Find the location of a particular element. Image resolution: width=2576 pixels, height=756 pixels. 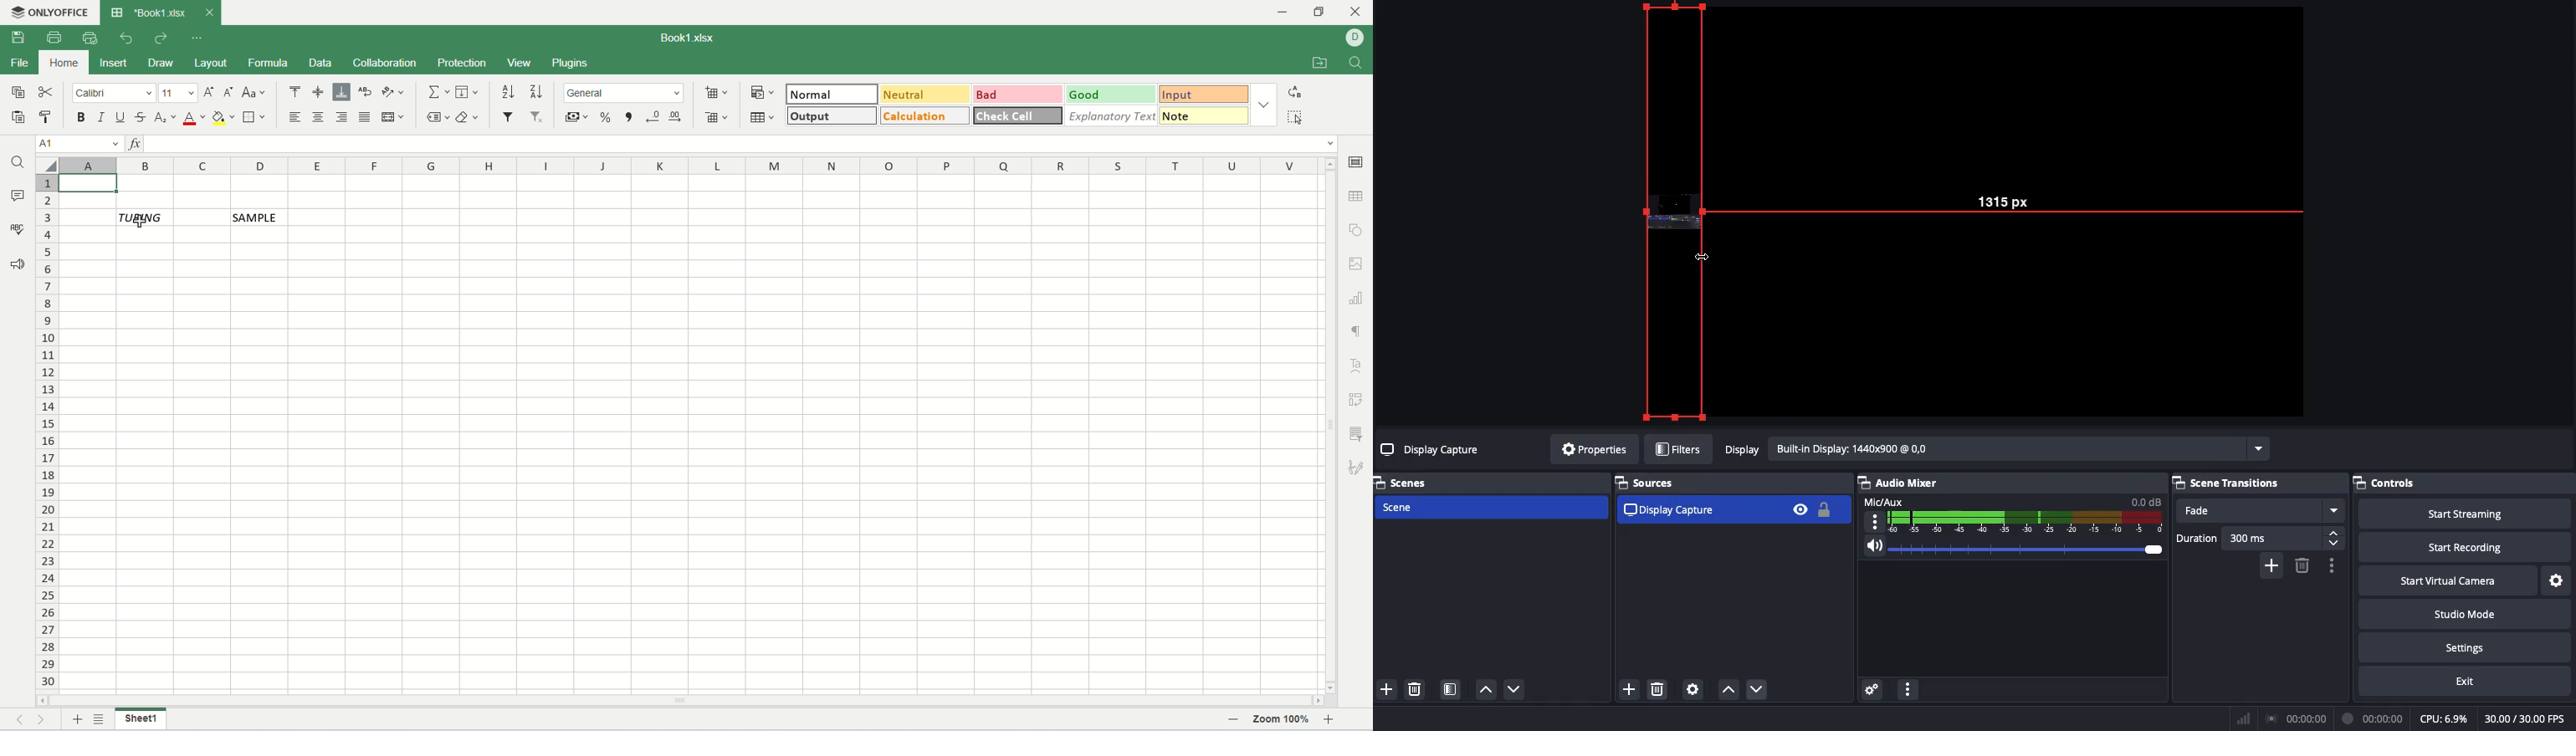

justified is located at coordinates (366, 117).